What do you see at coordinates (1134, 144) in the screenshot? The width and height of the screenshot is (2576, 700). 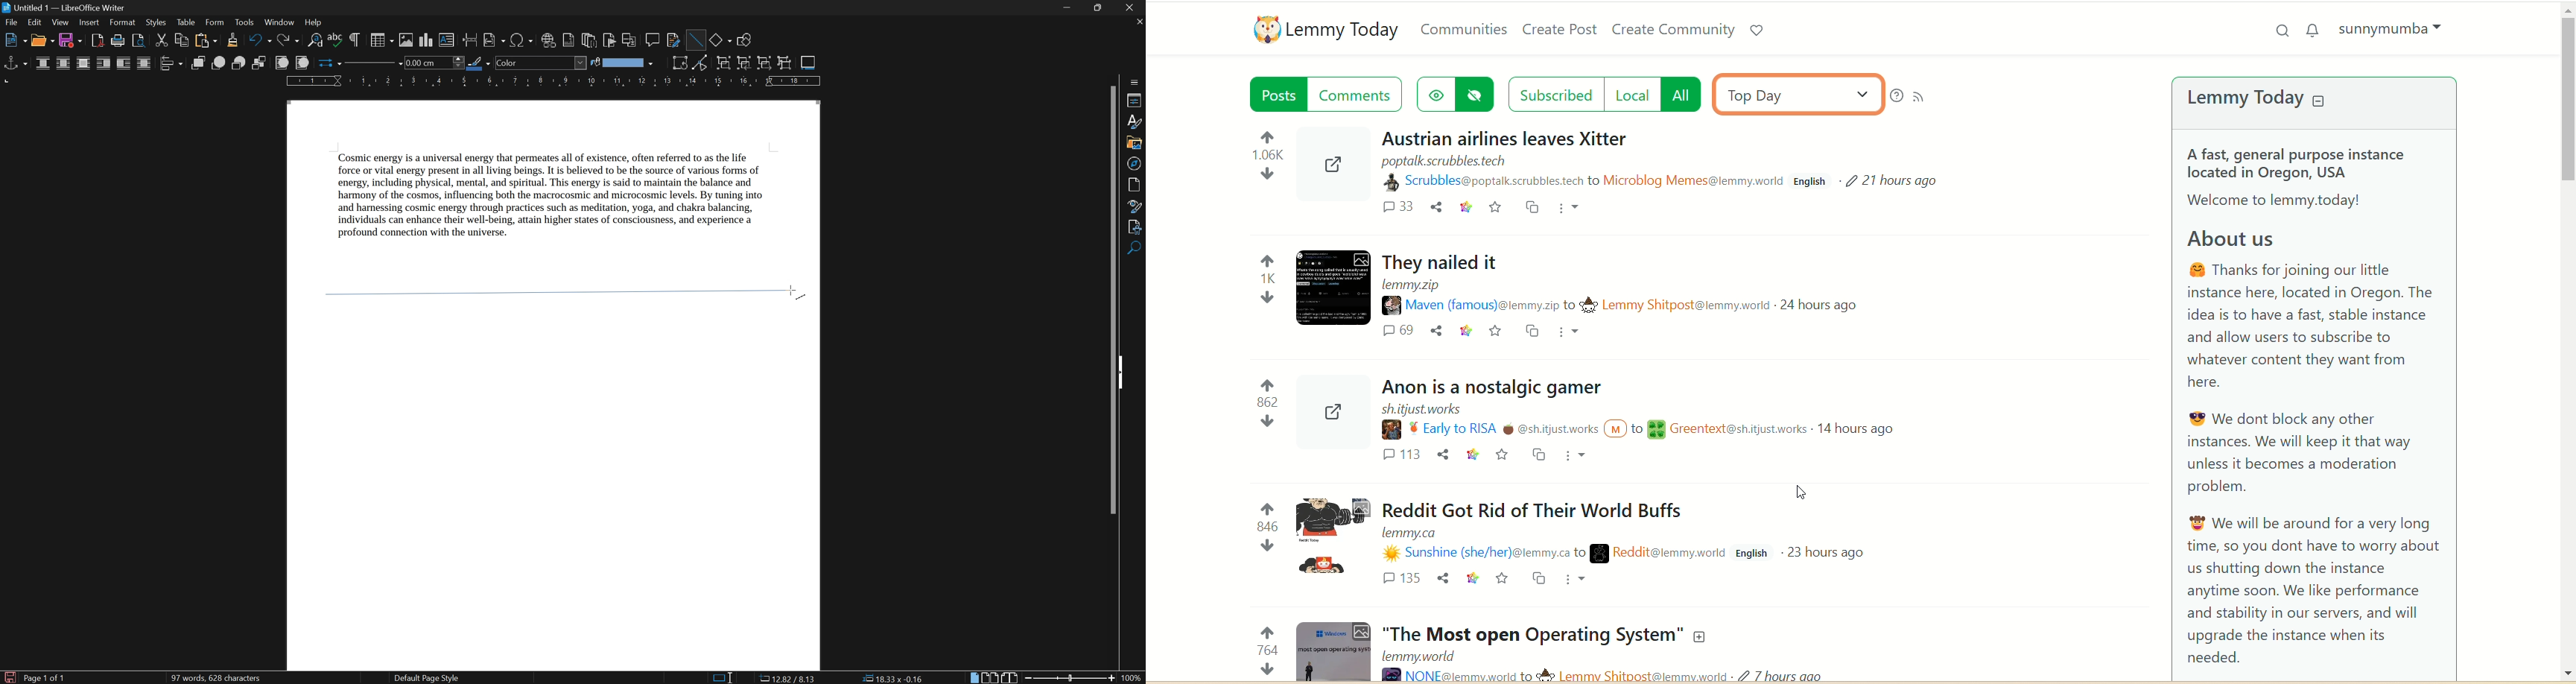 I see `gallery` at bounding box center [1134, 144].